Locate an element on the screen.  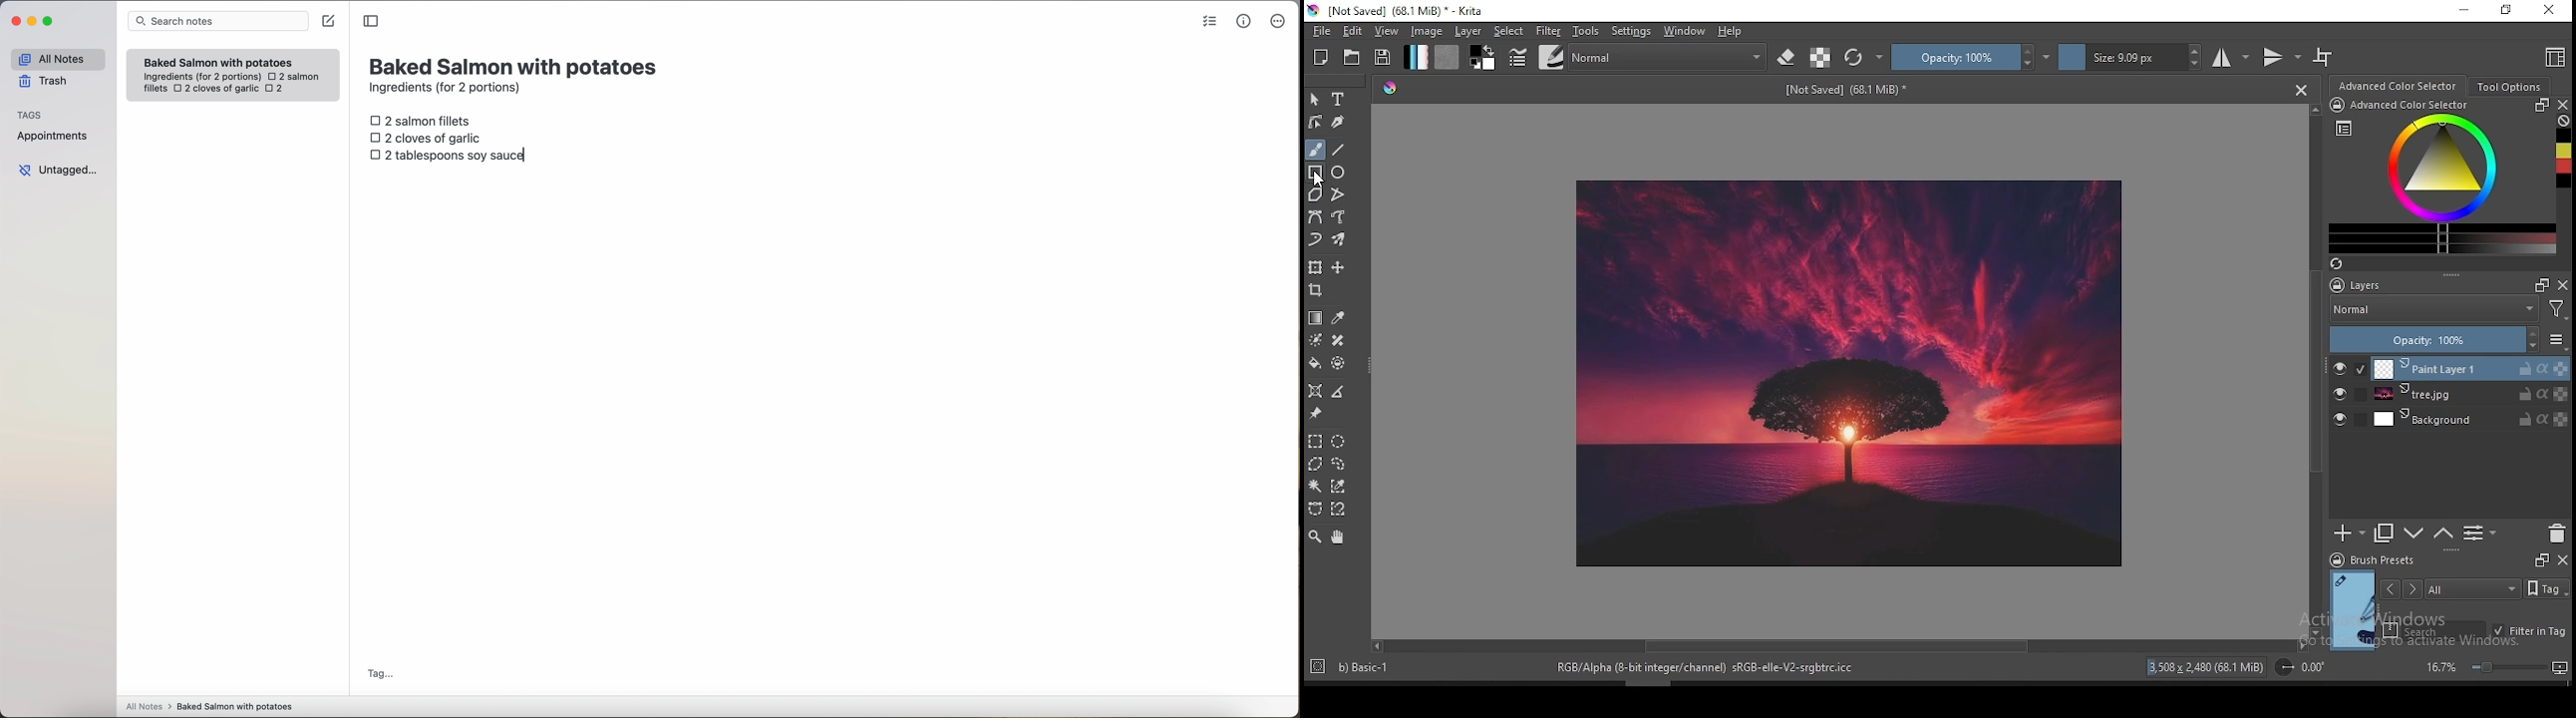
line tool is located at coordinates (1341, 149).